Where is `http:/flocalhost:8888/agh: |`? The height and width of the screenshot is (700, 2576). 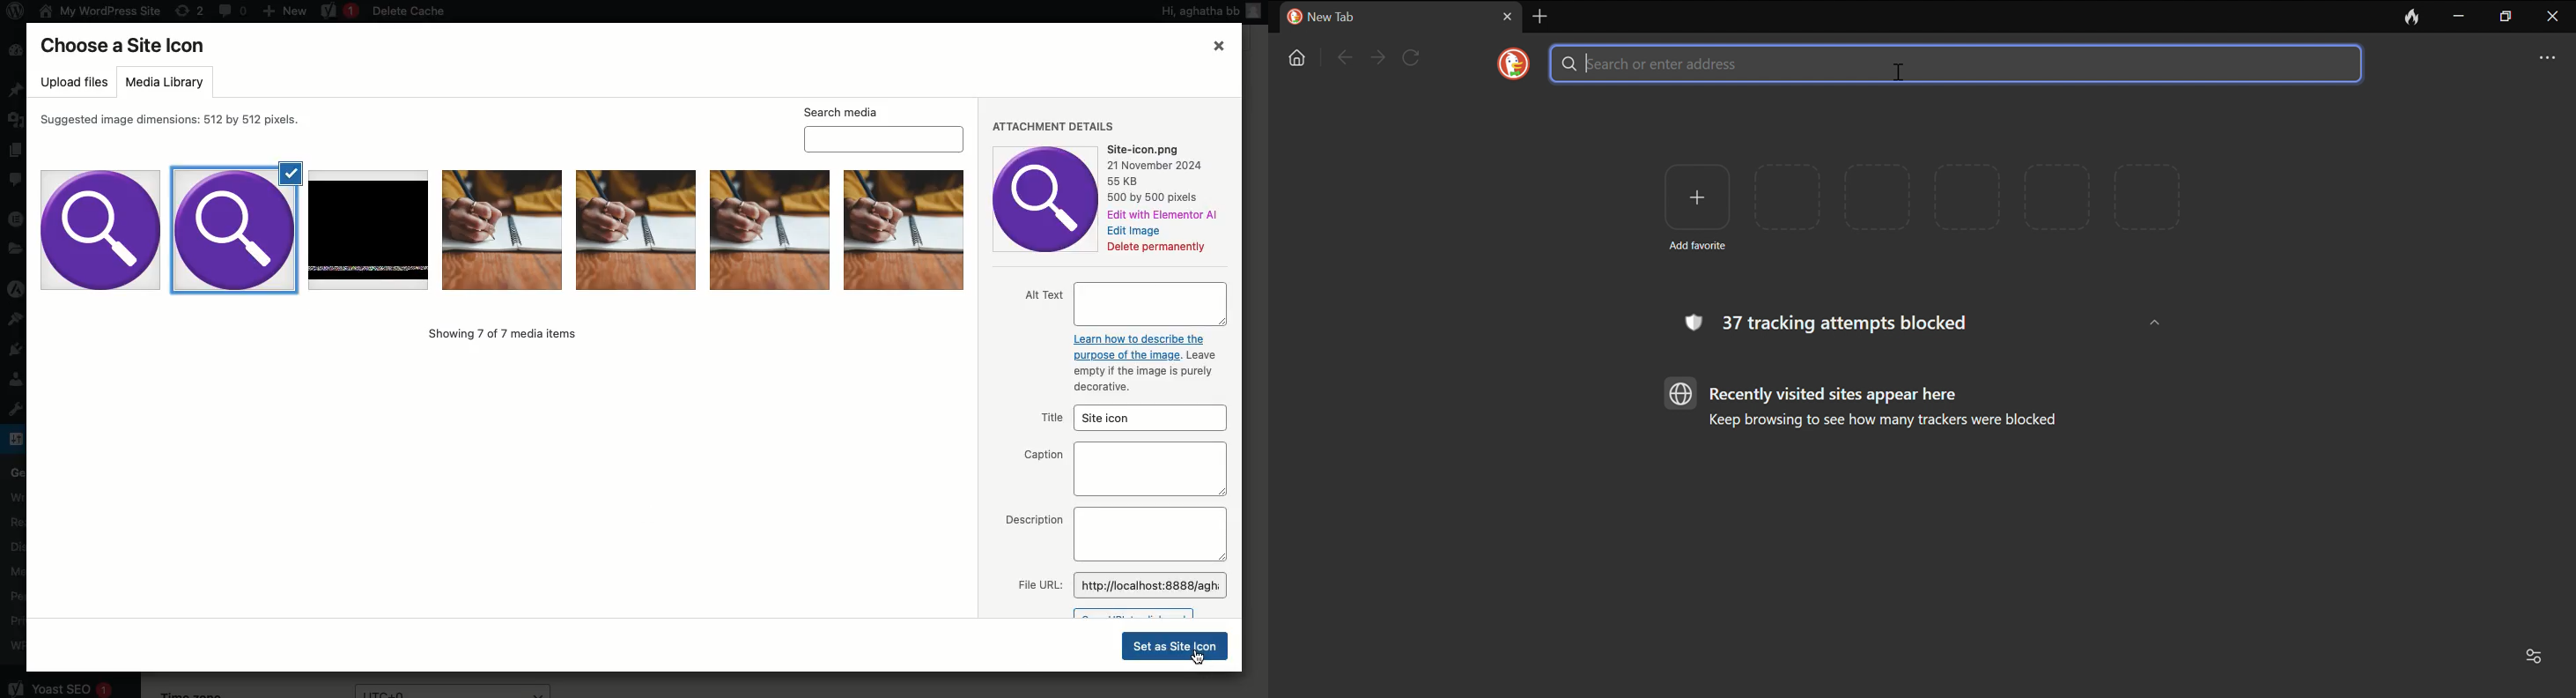
http:/flocalhost:8888/agh: | is located at coordinates (1152, 586).